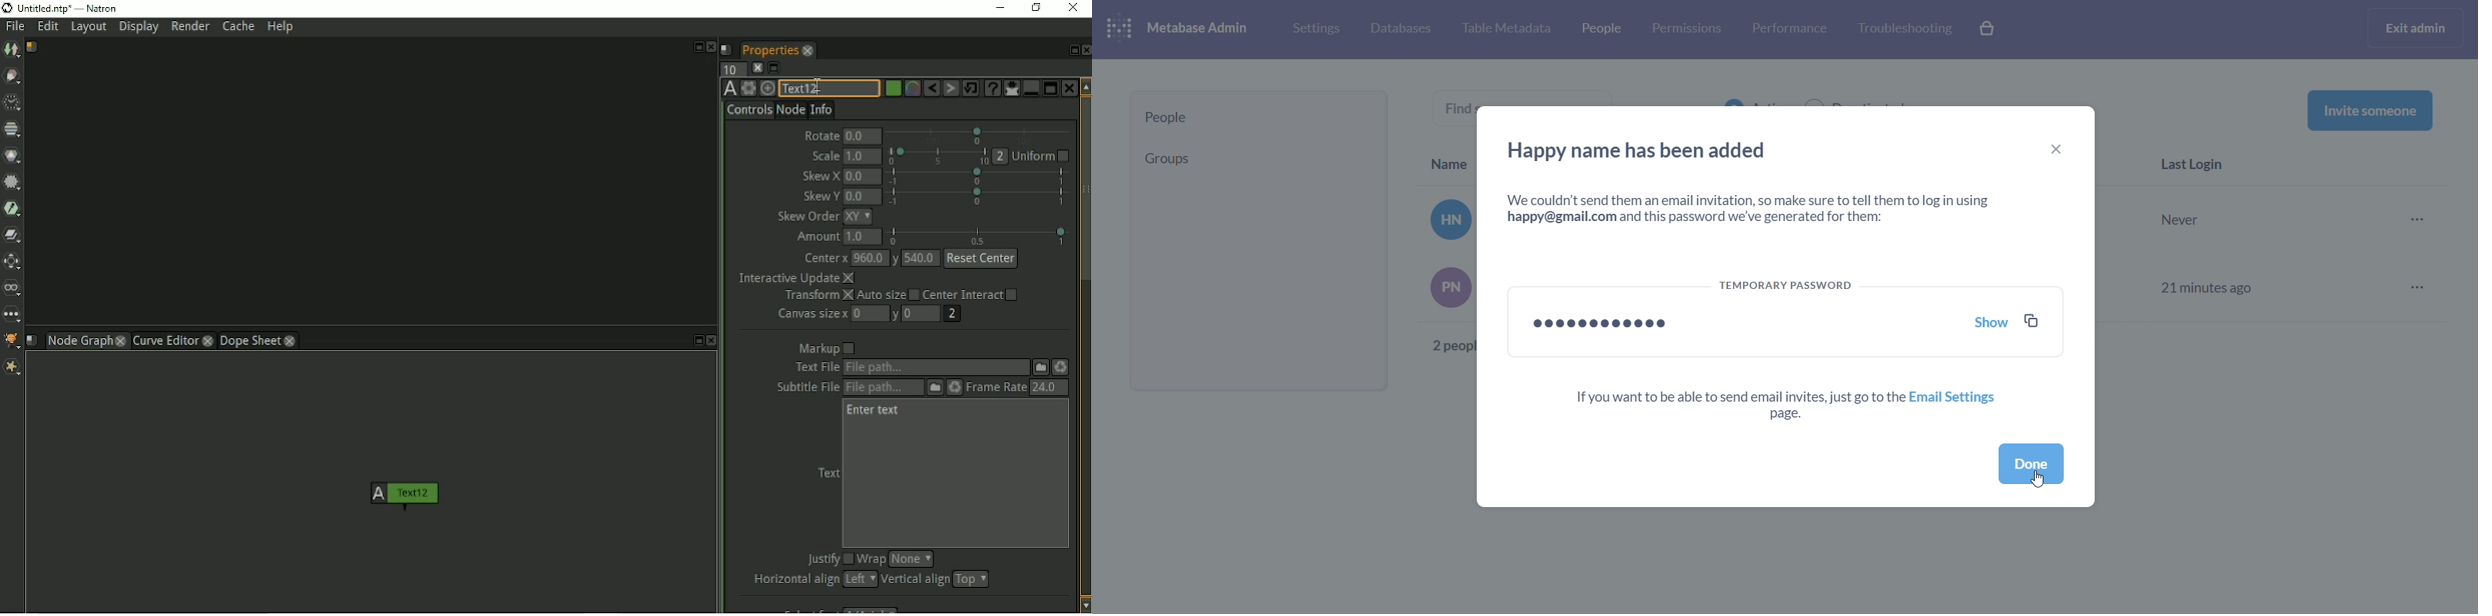 The height and width of the screenshot is (616, 2492). What do you see at coordinates (2423, 220) in the screenshot?
I see `more` at bounding box center [2423, 220].